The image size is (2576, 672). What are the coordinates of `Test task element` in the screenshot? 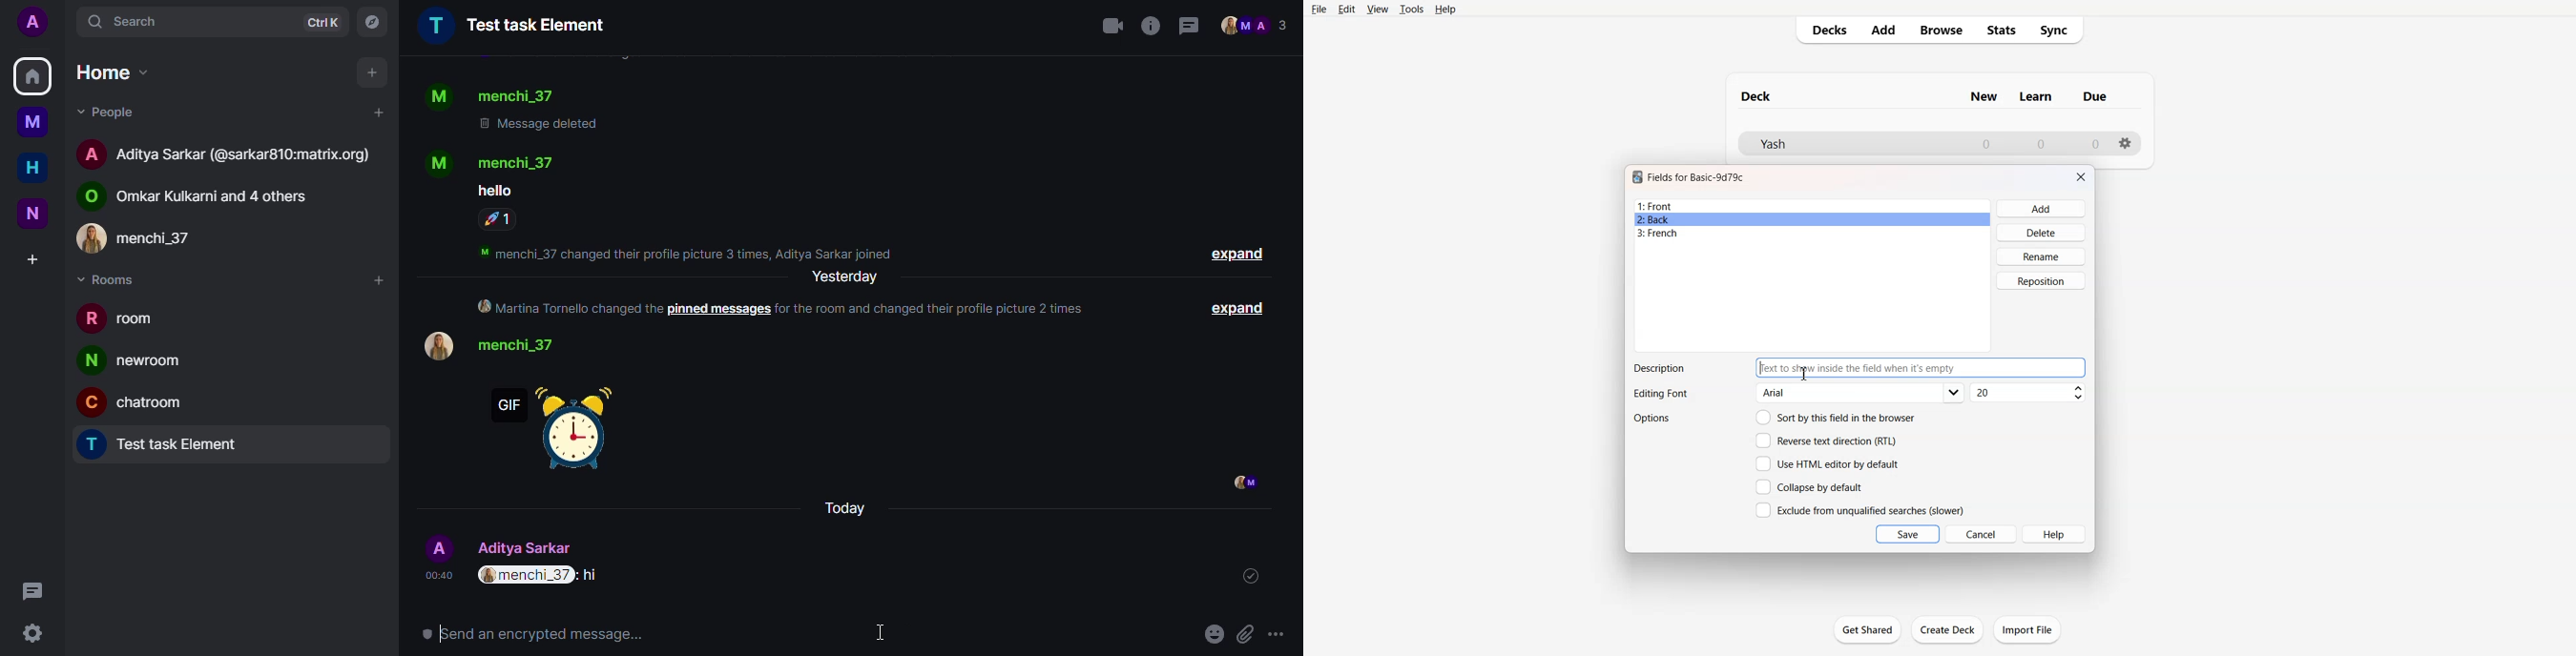 It's located at (516, 26).